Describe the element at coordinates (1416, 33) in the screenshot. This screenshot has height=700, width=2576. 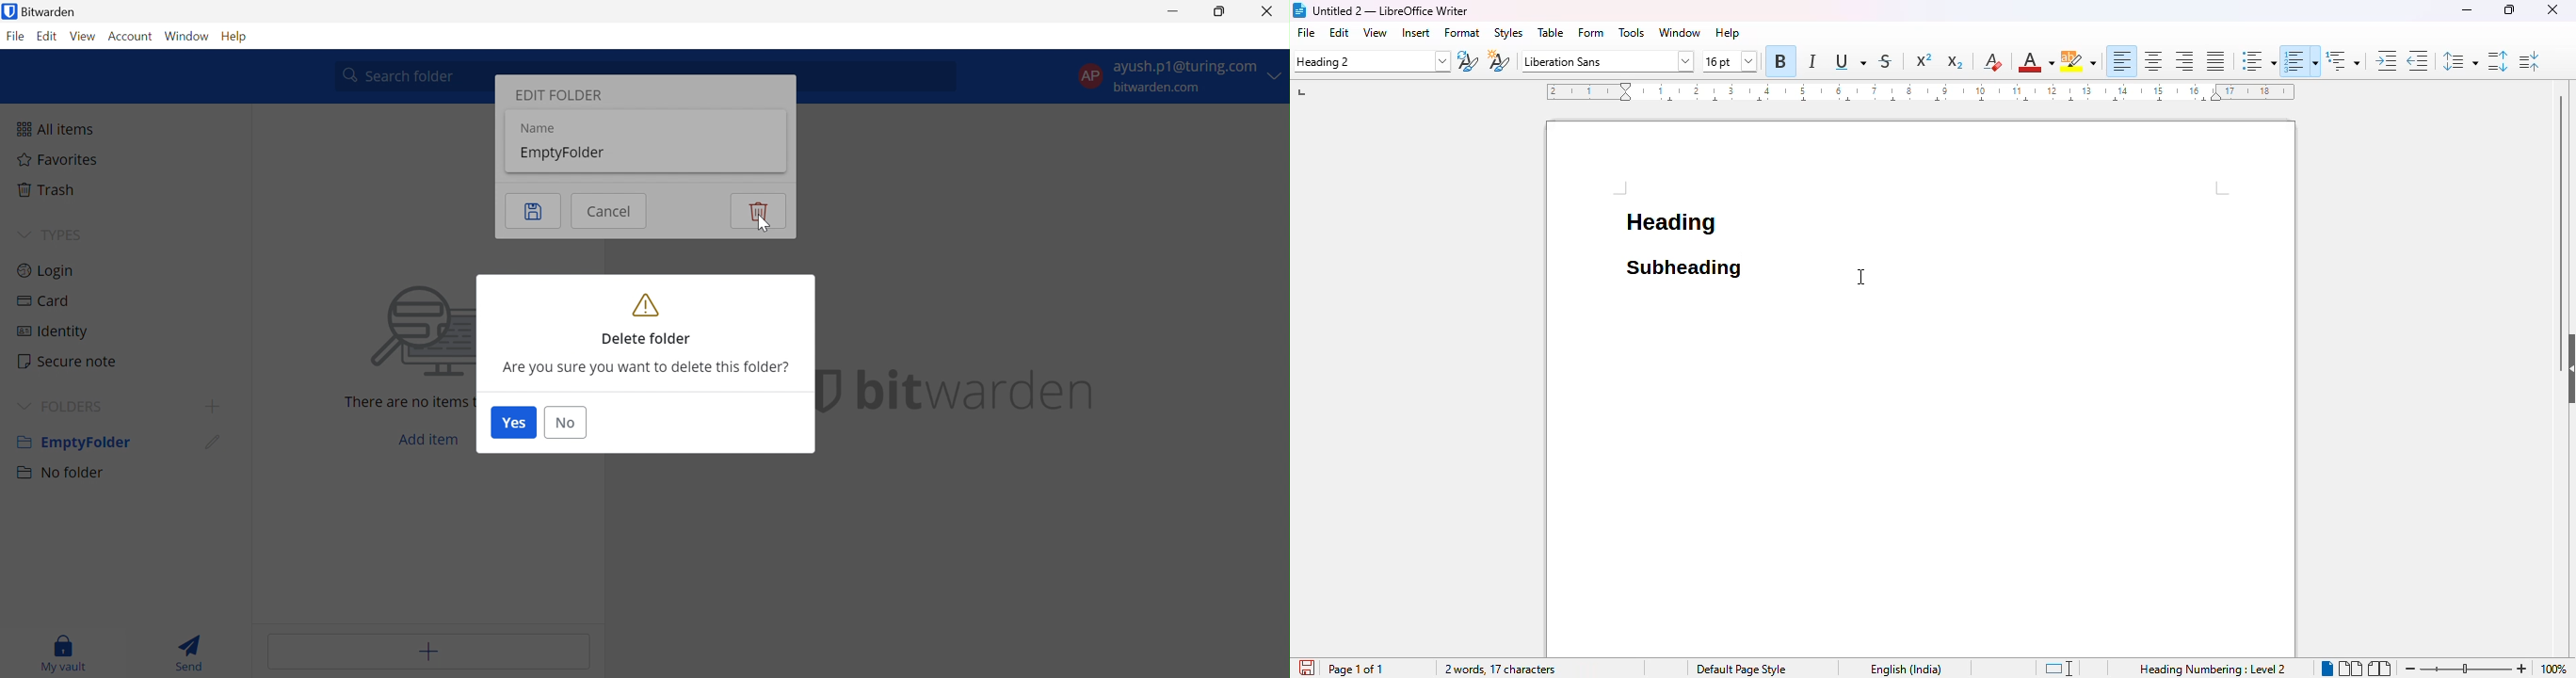
I see `insert` at that location.